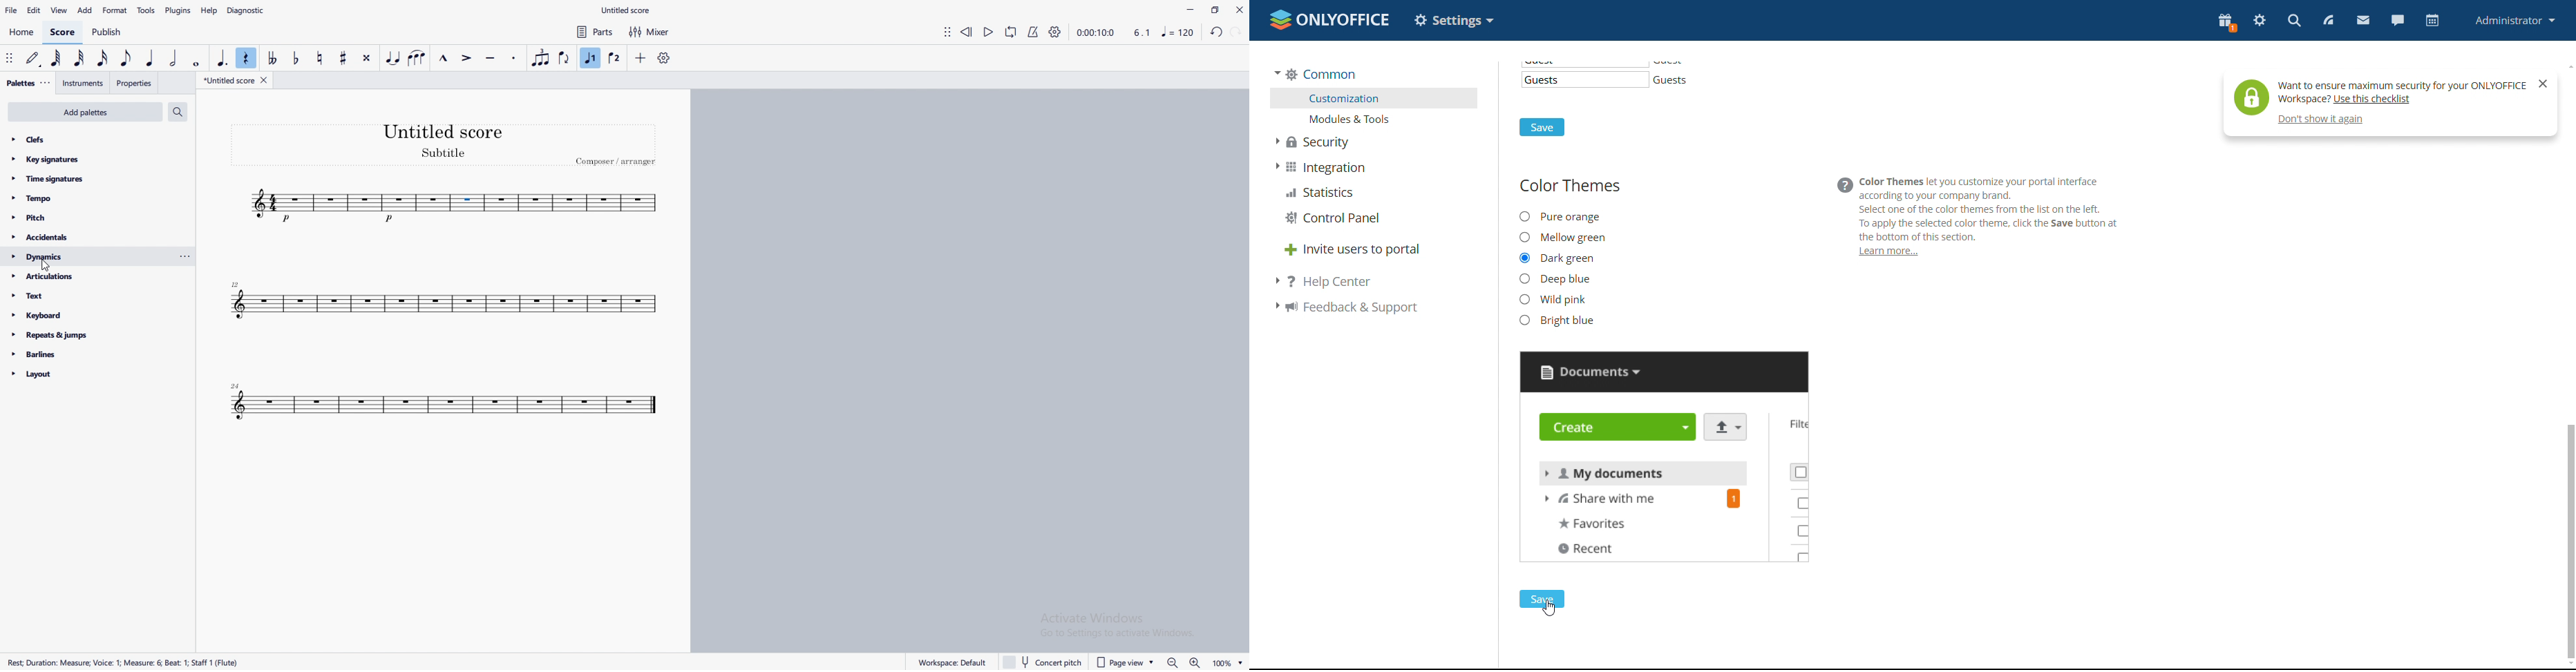  Describe the element at coordinates (1216, 9) in the screenshot. I see `maximize` at that location.